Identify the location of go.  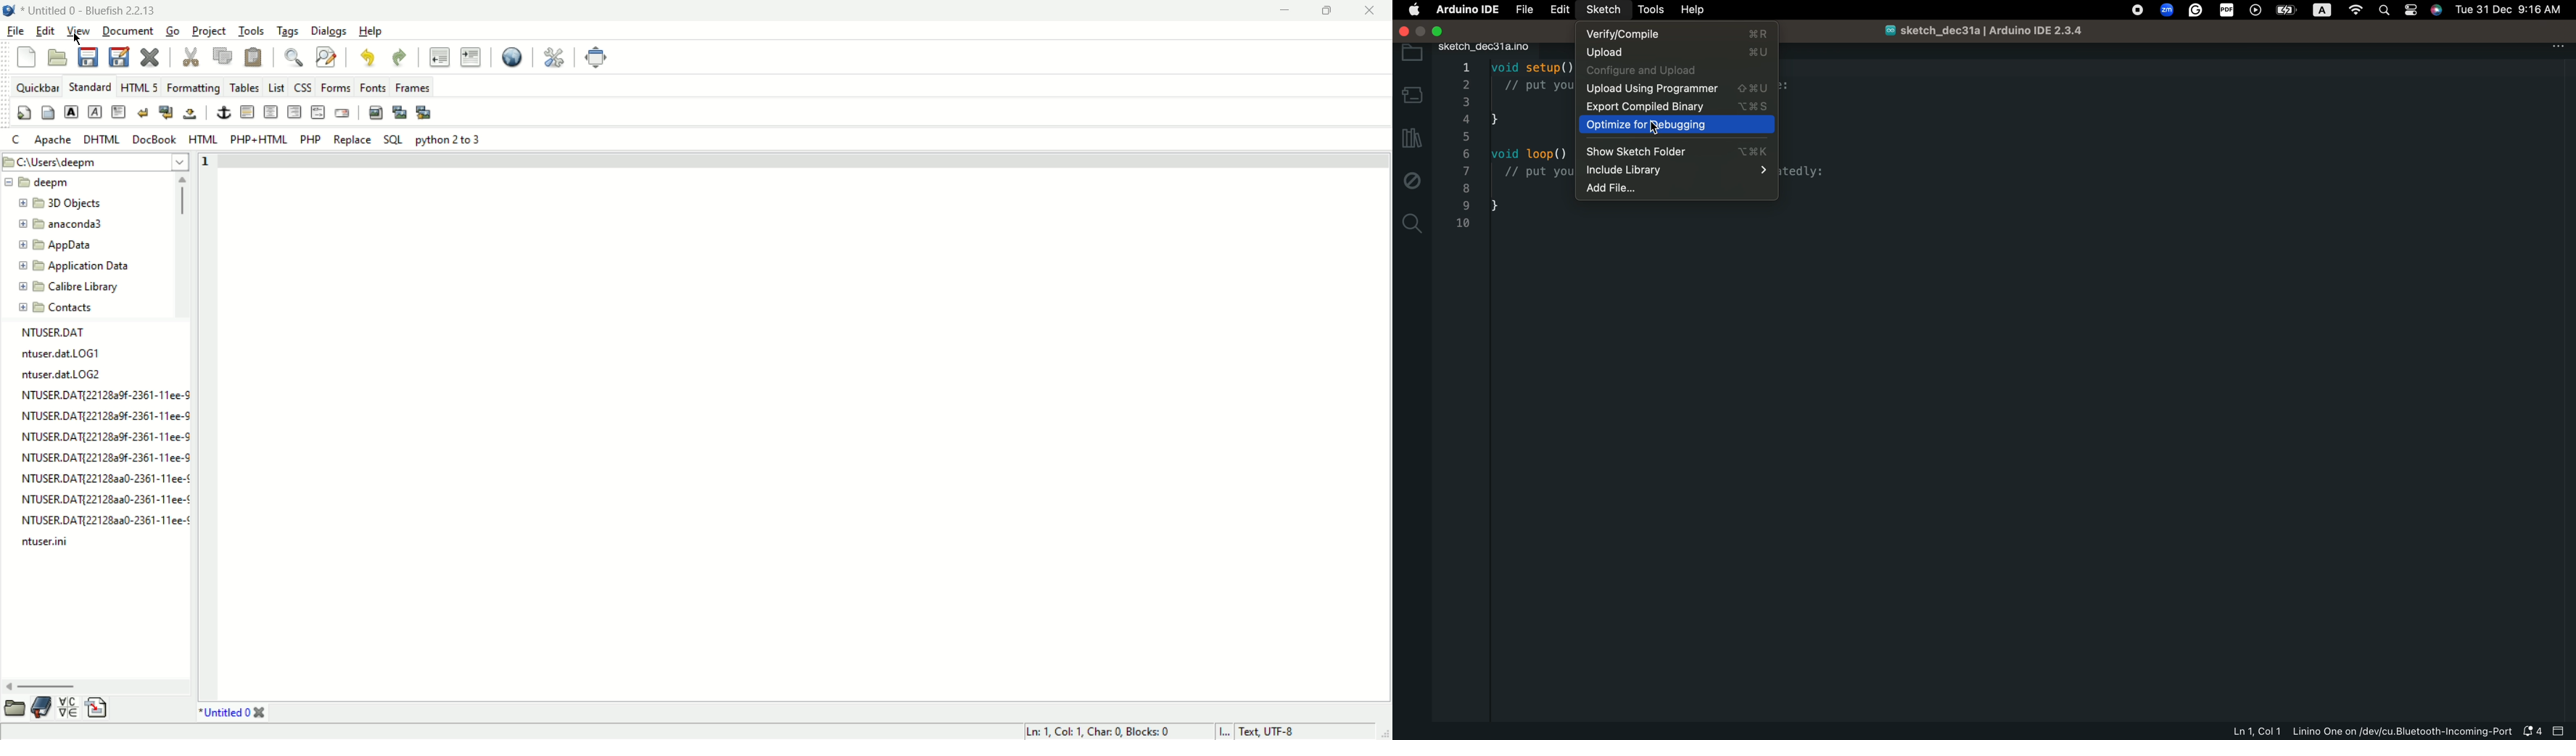
(172, 31).